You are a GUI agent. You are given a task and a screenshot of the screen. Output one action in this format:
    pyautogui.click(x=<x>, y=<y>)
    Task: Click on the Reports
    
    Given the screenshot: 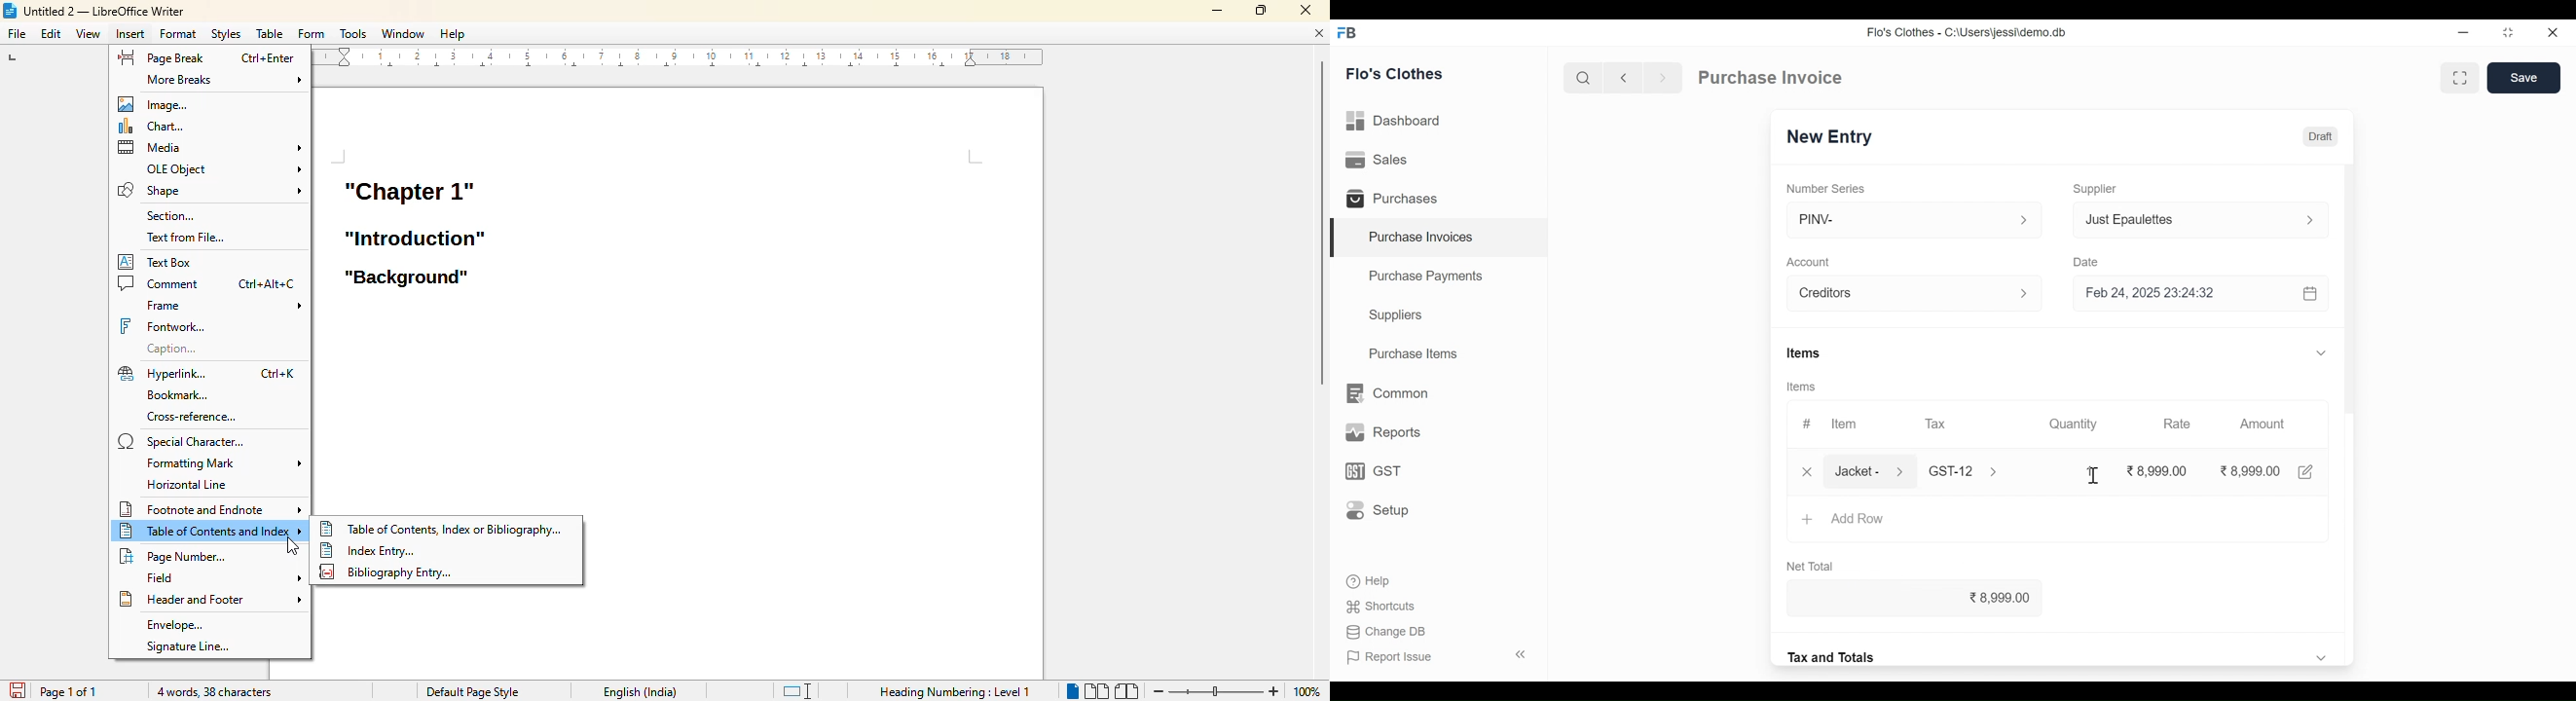 What is the action you would take?
    pyautogui.click(x=1380, y=431)
    